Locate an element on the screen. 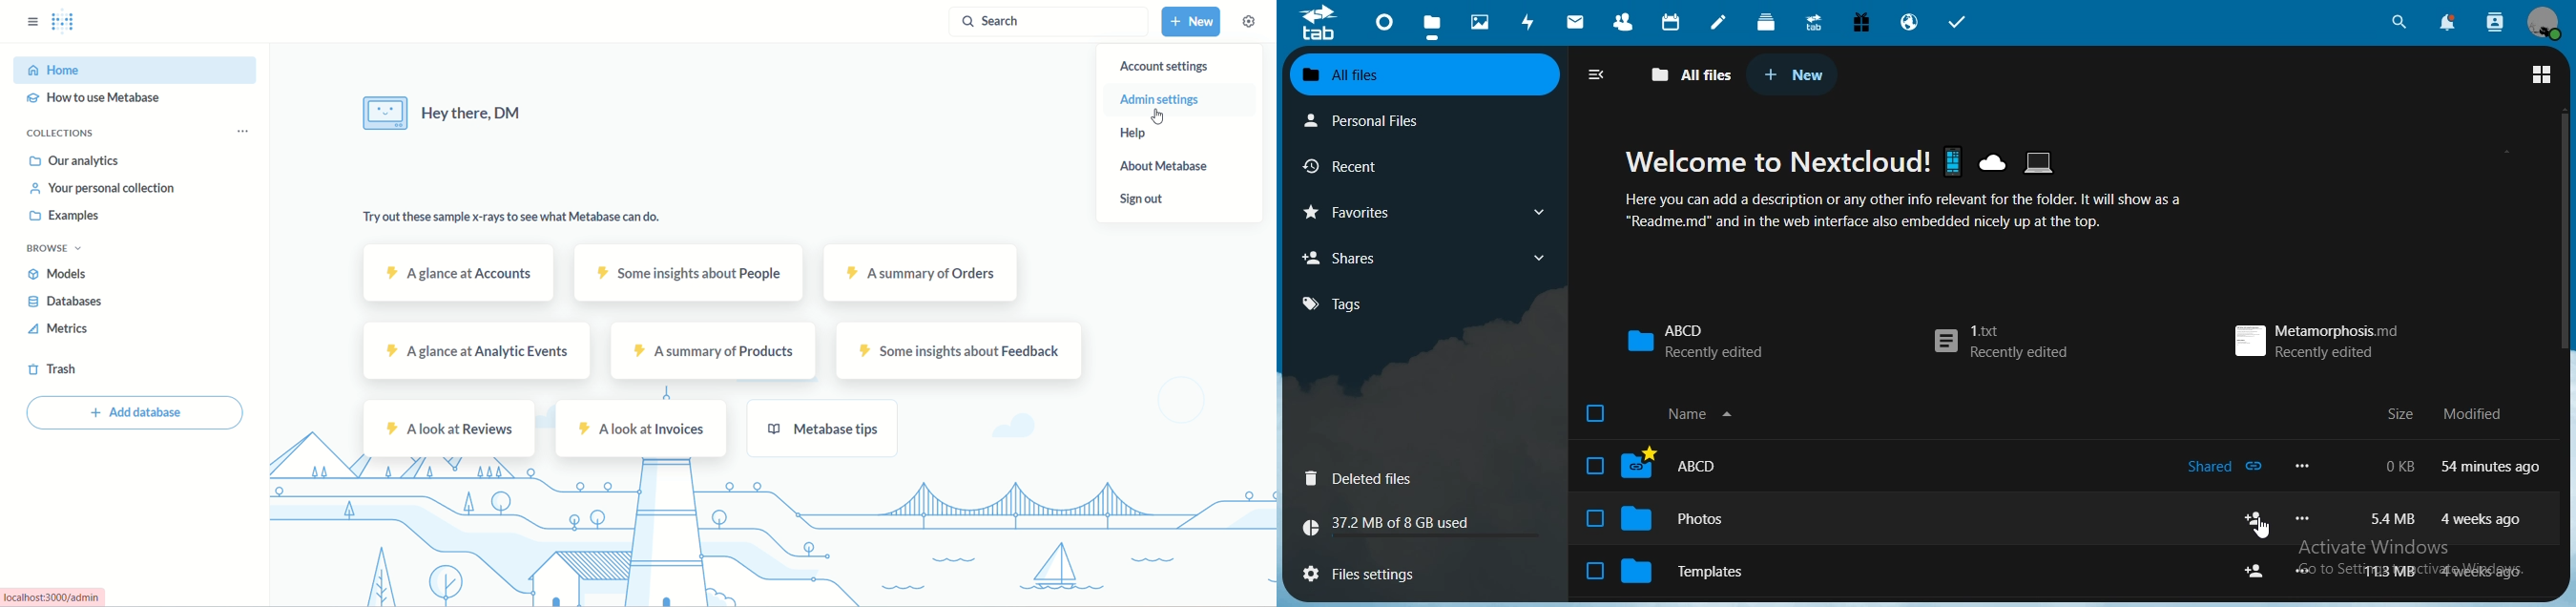 The height and width of the screenshot is (616, 2576). free trial is located at coordinates (1861, 23).